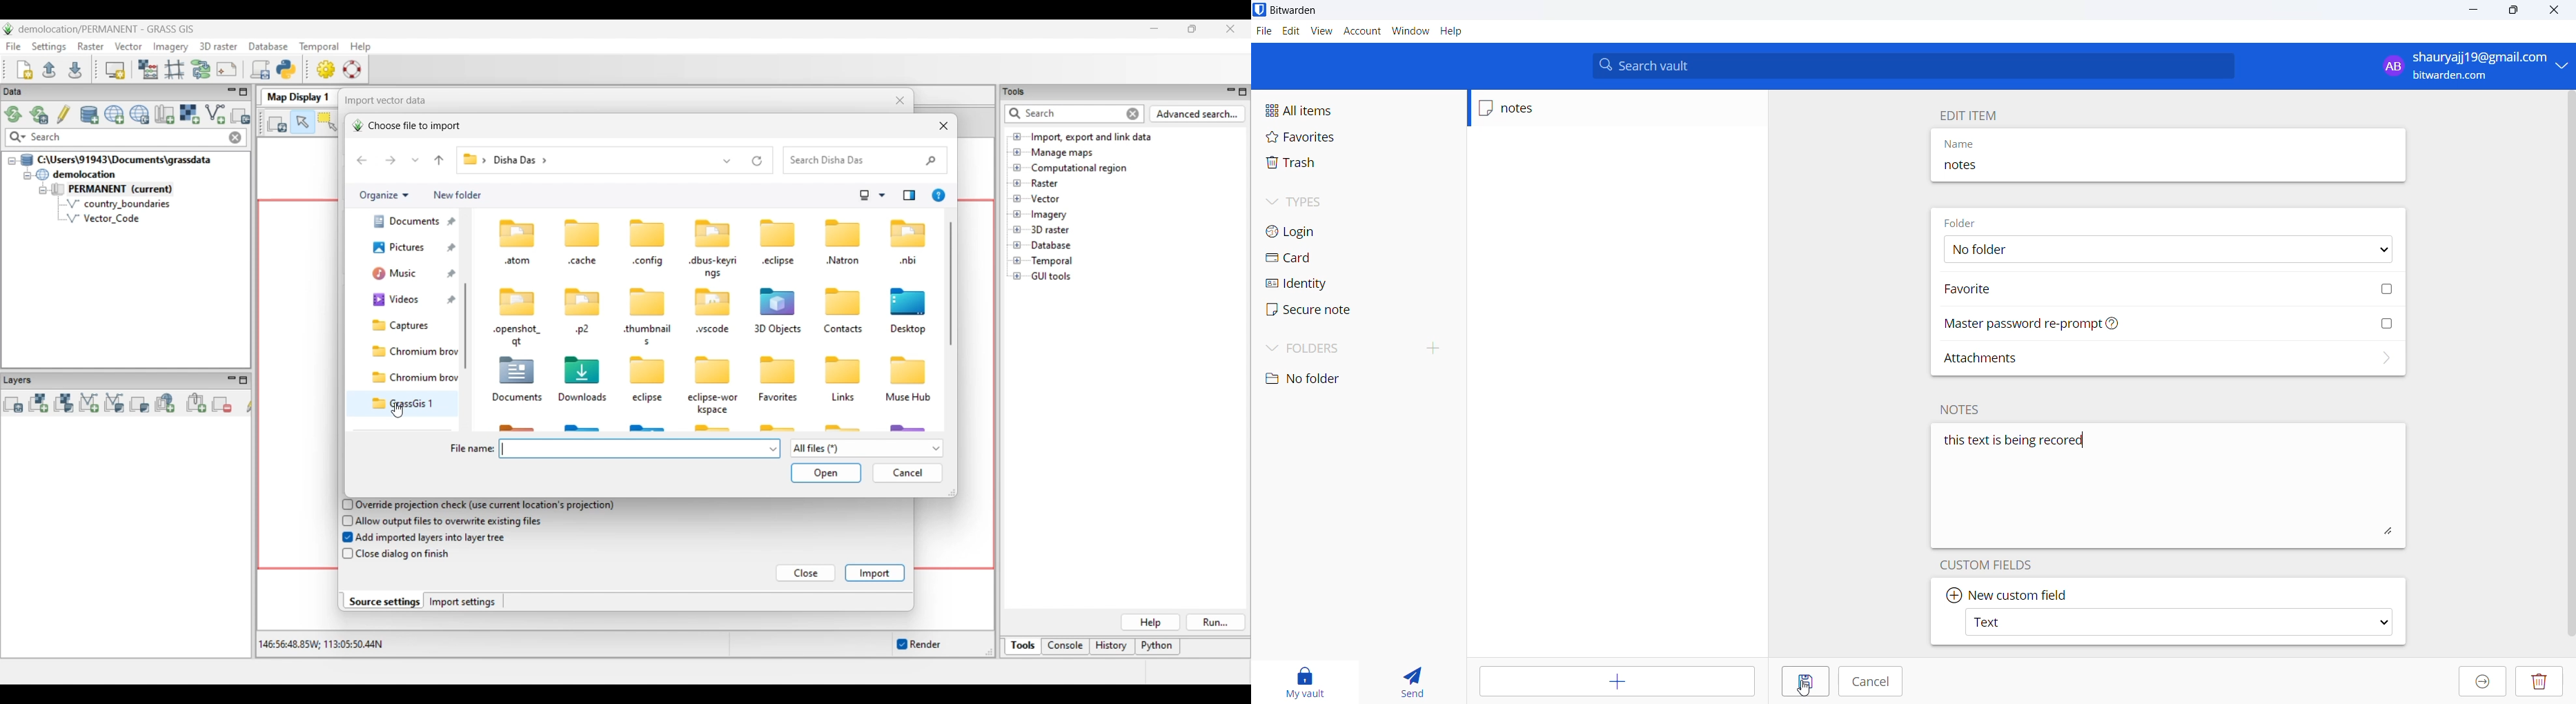 This screenshot has height=728, width=2576. Describe the element at coordinates (2550, 10) in the screenshot. I see `close` at that location.